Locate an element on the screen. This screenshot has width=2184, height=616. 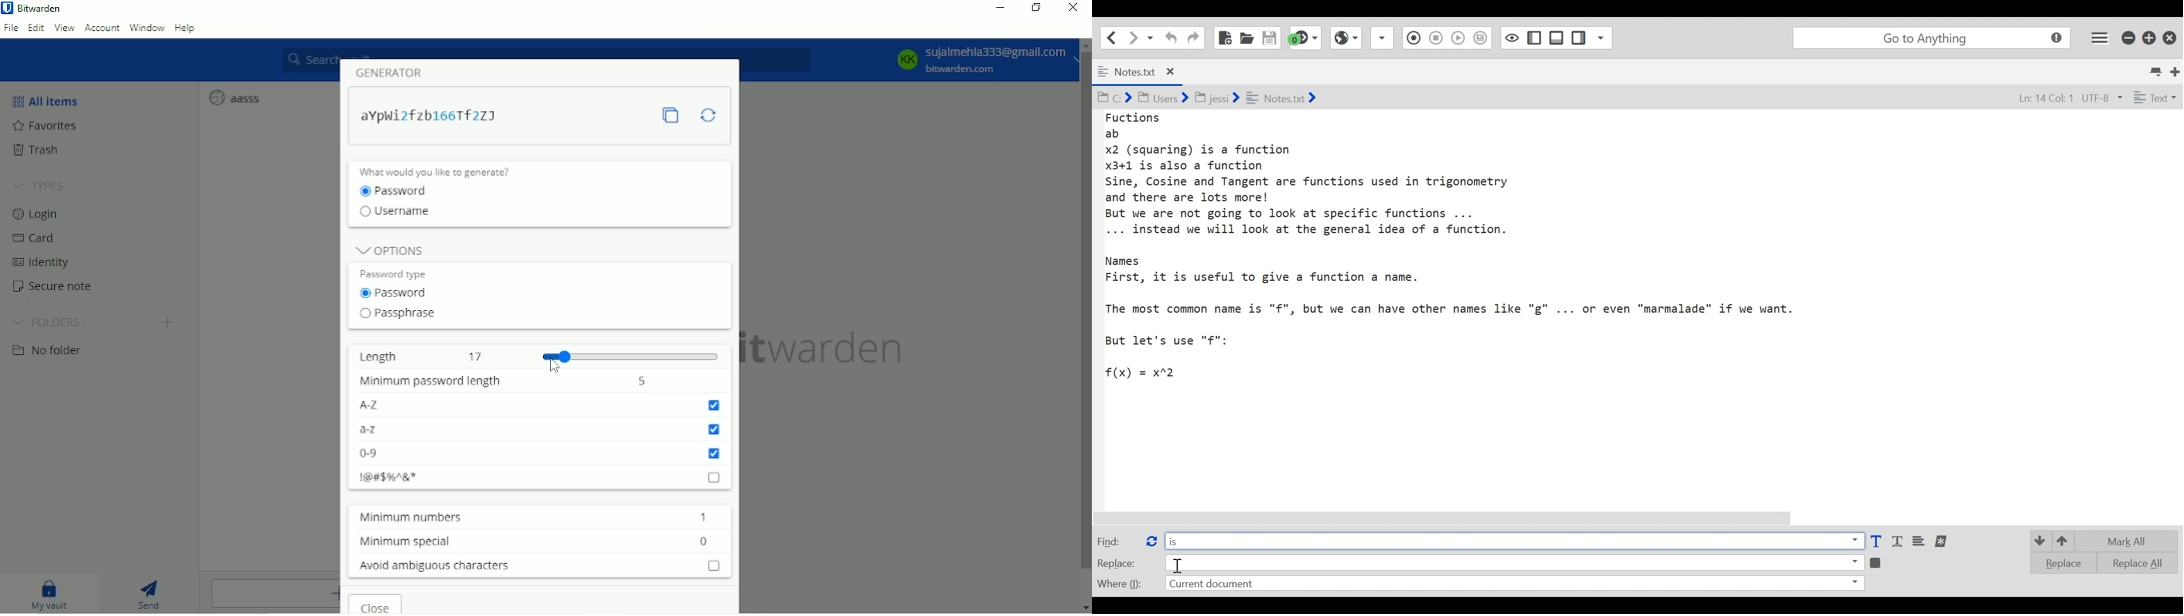
Minimum password length is located at coordinates (427, 382).